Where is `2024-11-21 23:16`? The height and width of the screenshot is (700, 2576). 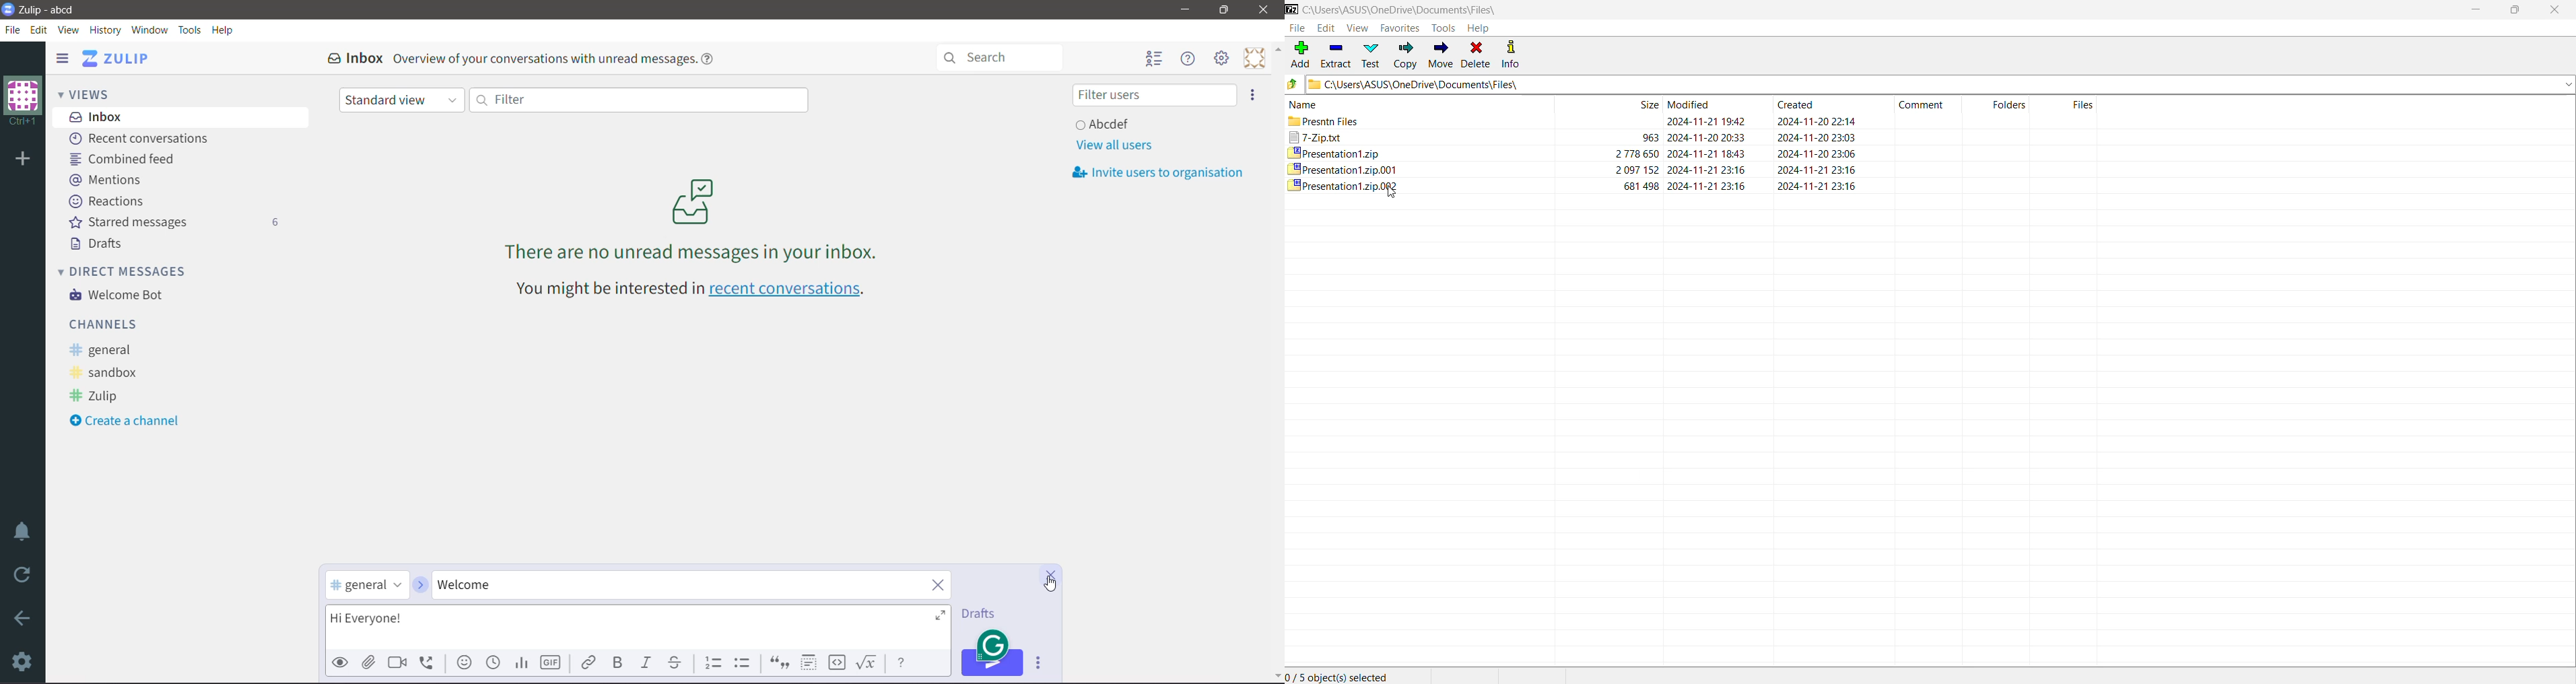
2024-11-21 23:16 is located at coordinates (1710, 187).